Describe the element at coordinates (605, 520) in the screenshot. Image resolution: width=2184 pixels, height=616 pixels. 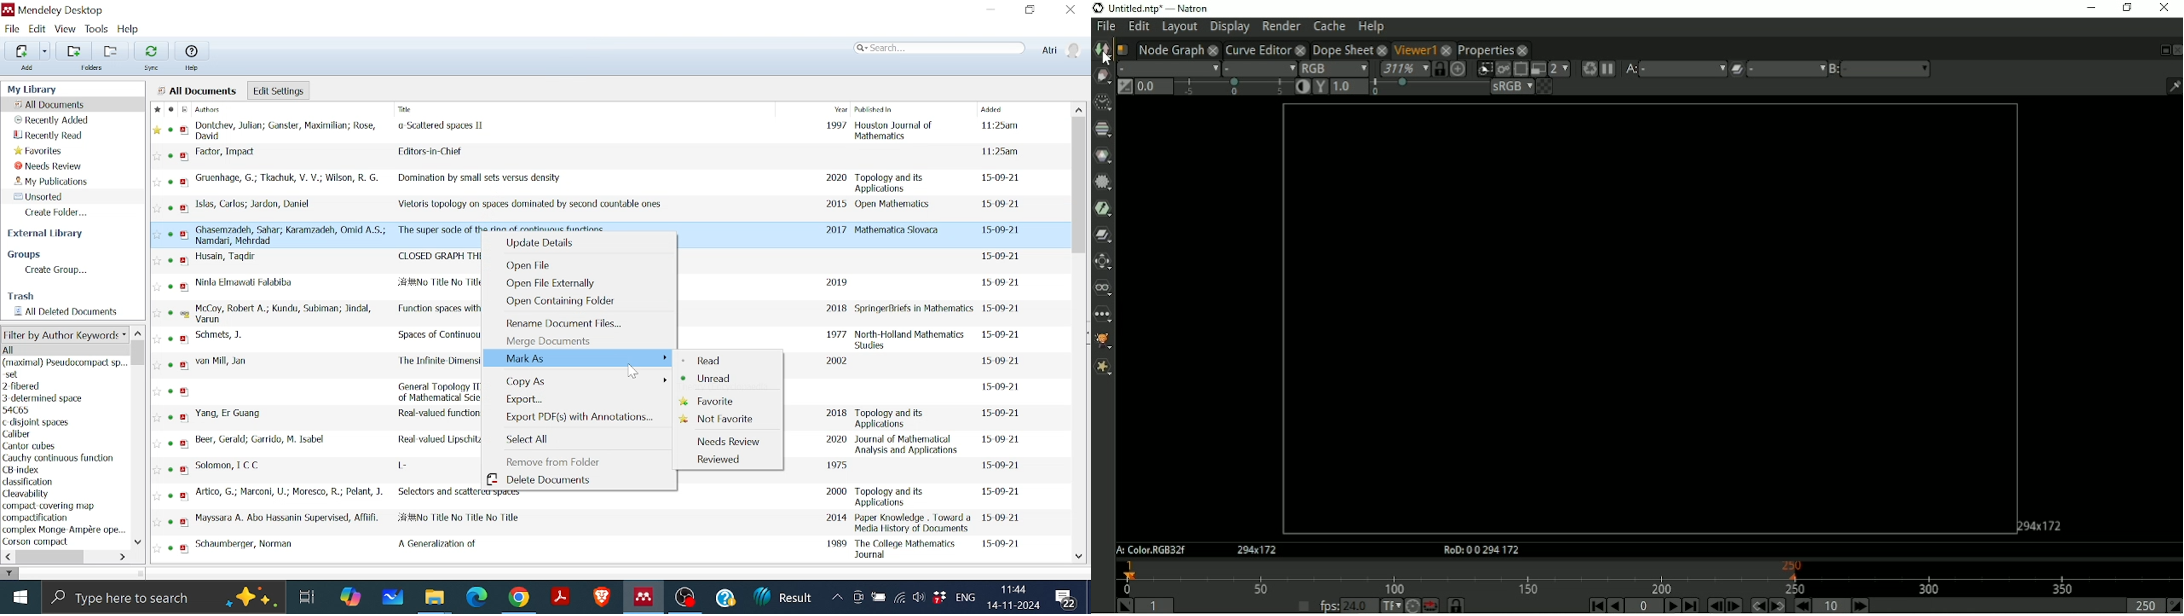
I see `Mayssara A. Abo Husnain File` at that location.